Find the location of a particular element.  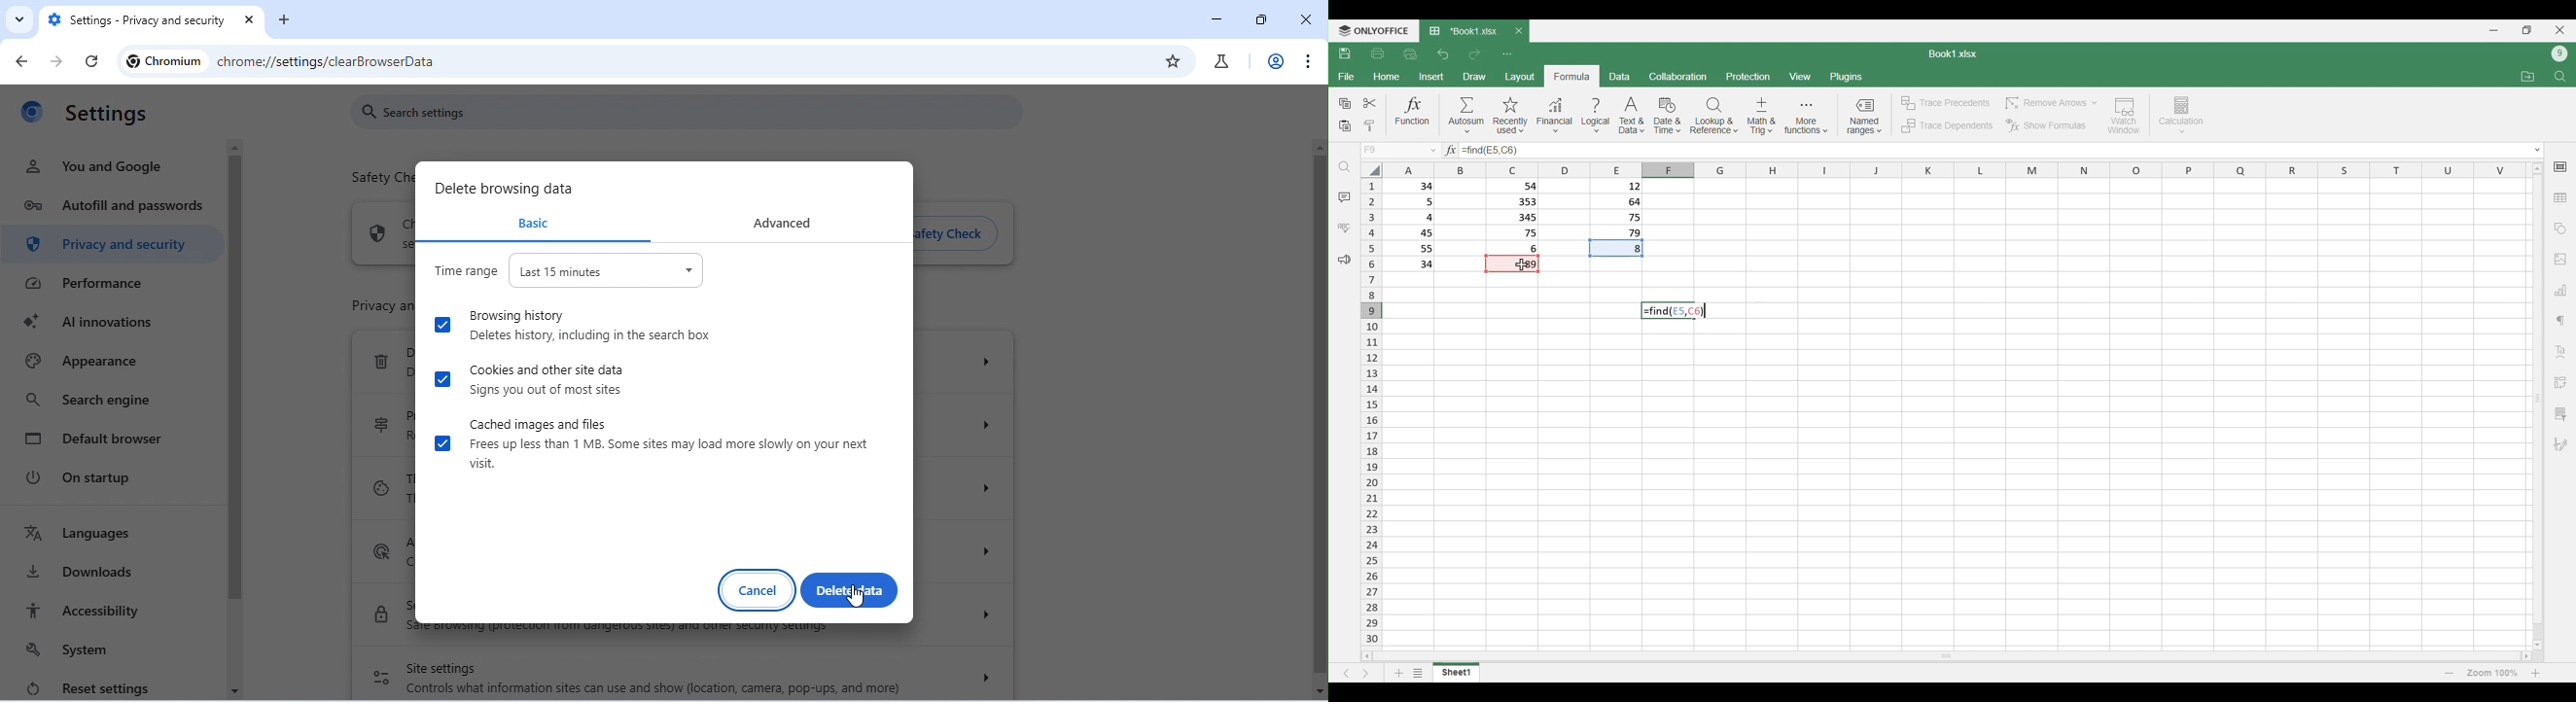

Calculation options is located at coordinates (2182, 115).